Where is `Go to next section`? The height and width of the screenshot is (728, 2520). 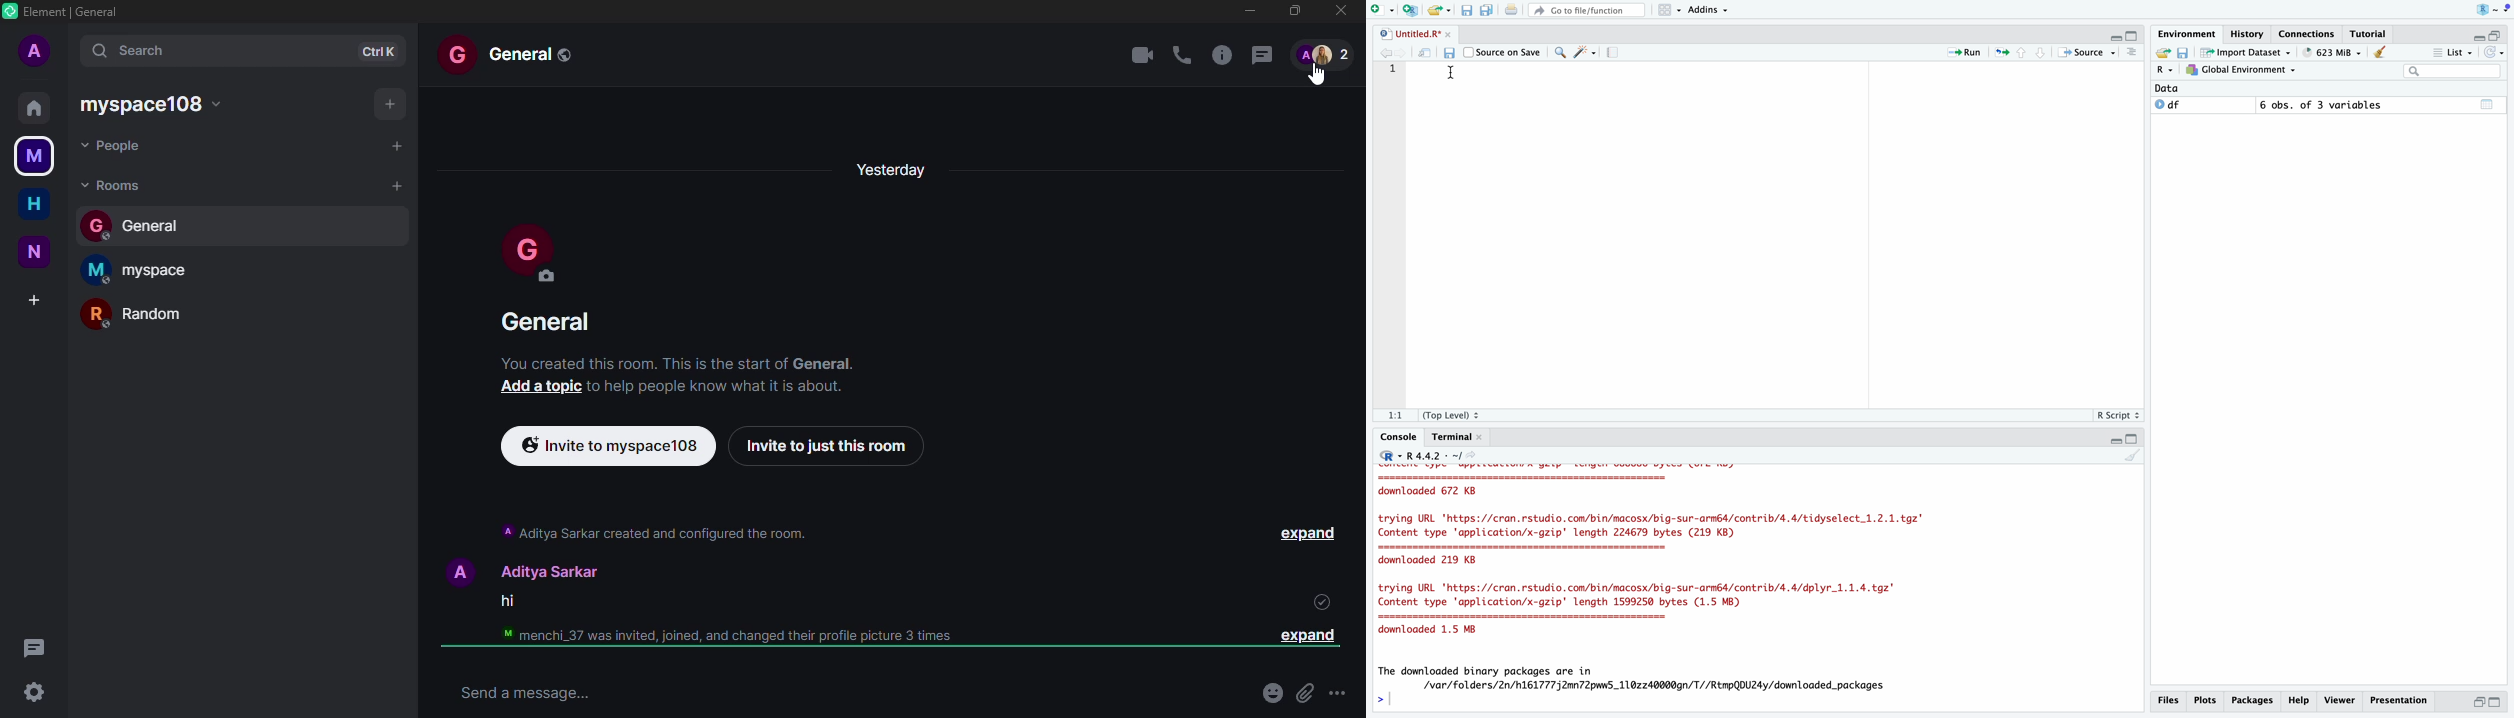 Go to next section is located at coordinates (2040, 52).